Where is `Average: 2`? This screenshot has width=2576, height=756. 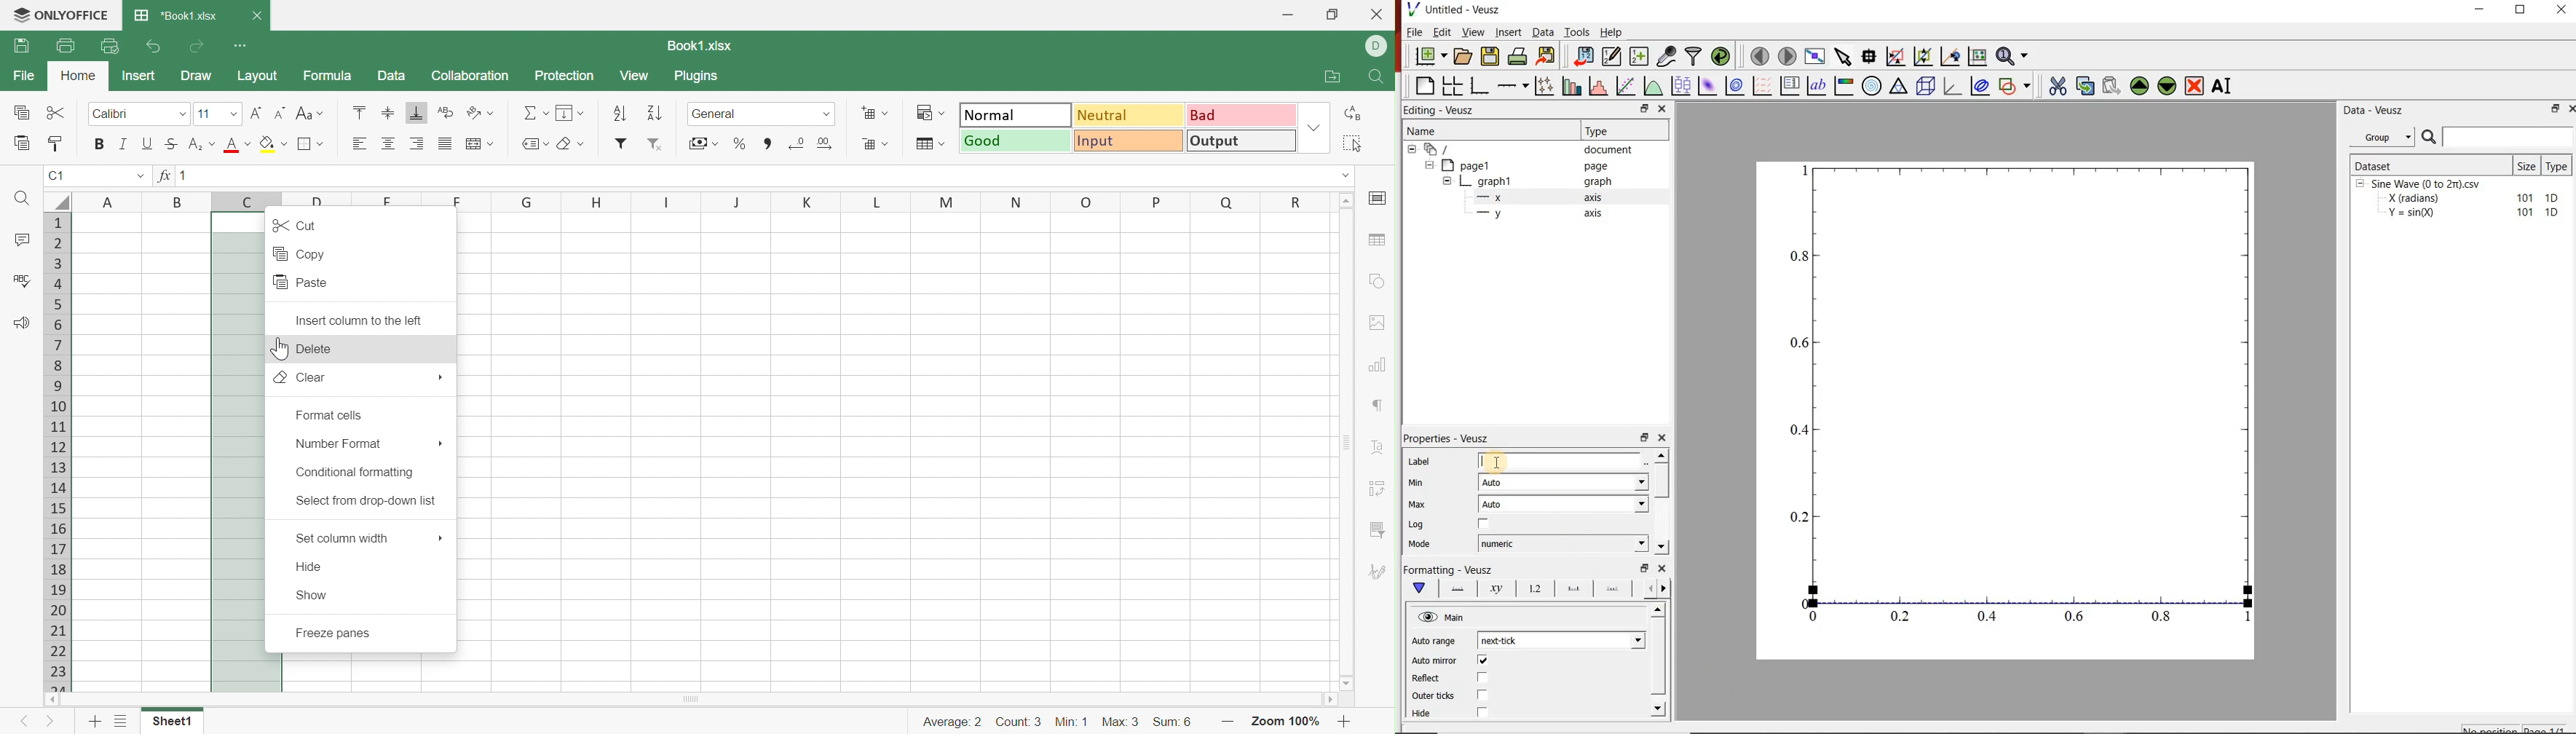 Average: 2 is located at coordinates (952, 722).